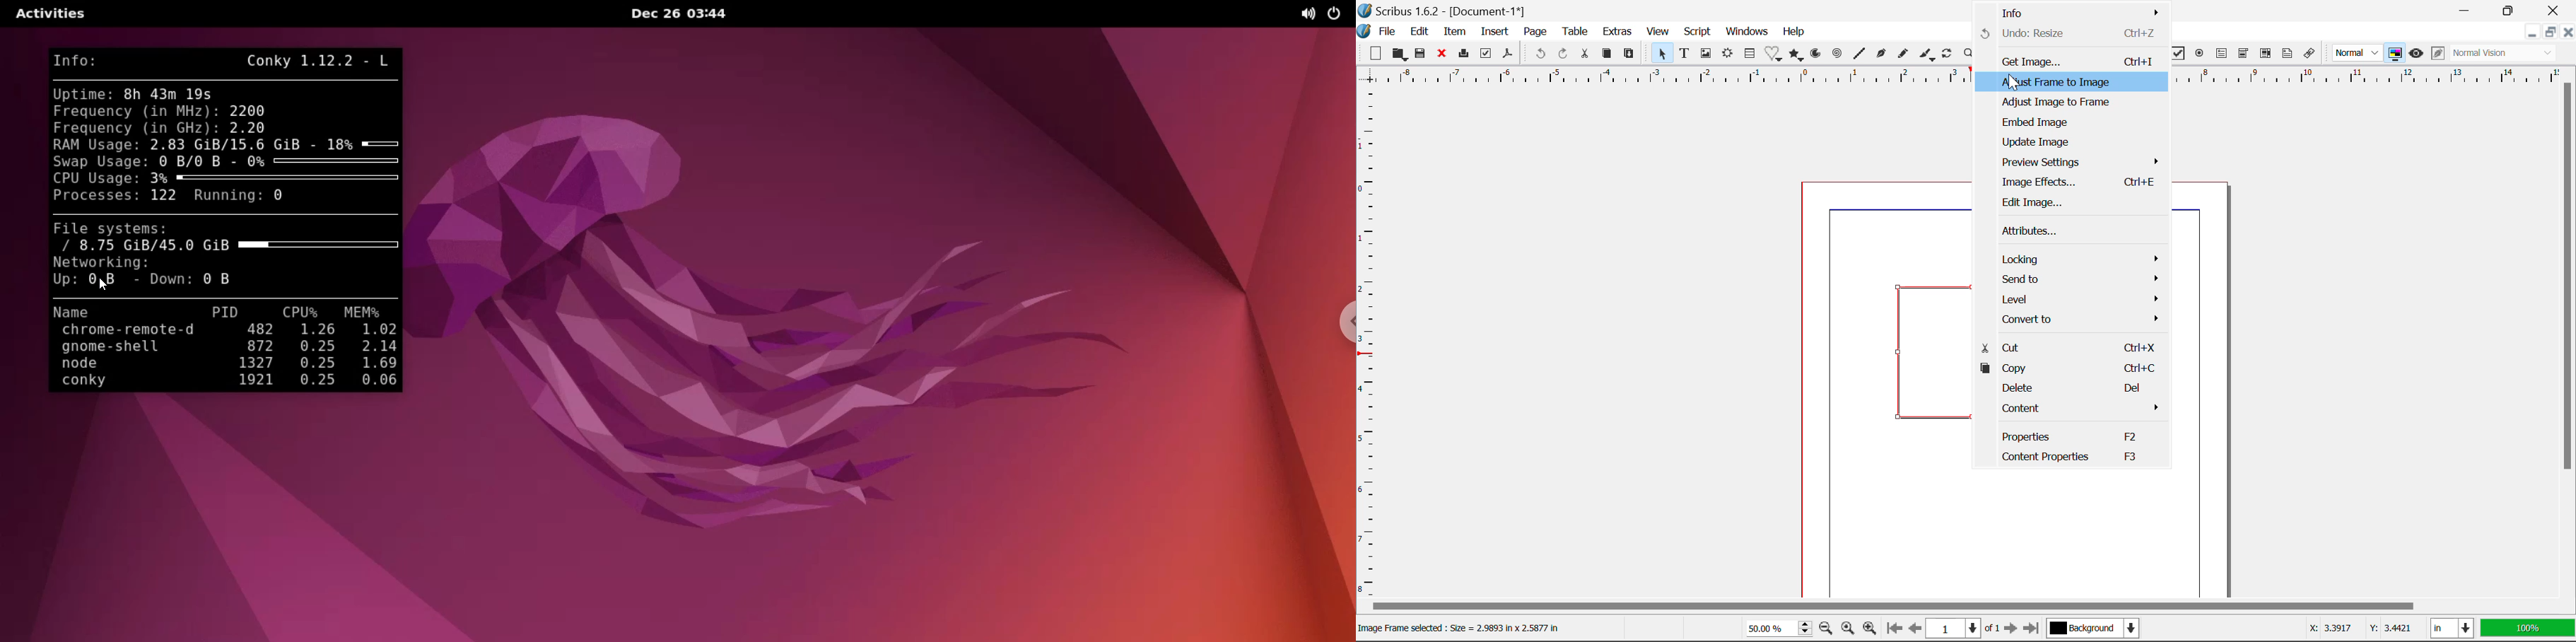 This screenshot has width=2576, height=644. What do you see at coordinates (2568, 32) in the screenshot?
I see `Close` at bounding box center [2568, 32].